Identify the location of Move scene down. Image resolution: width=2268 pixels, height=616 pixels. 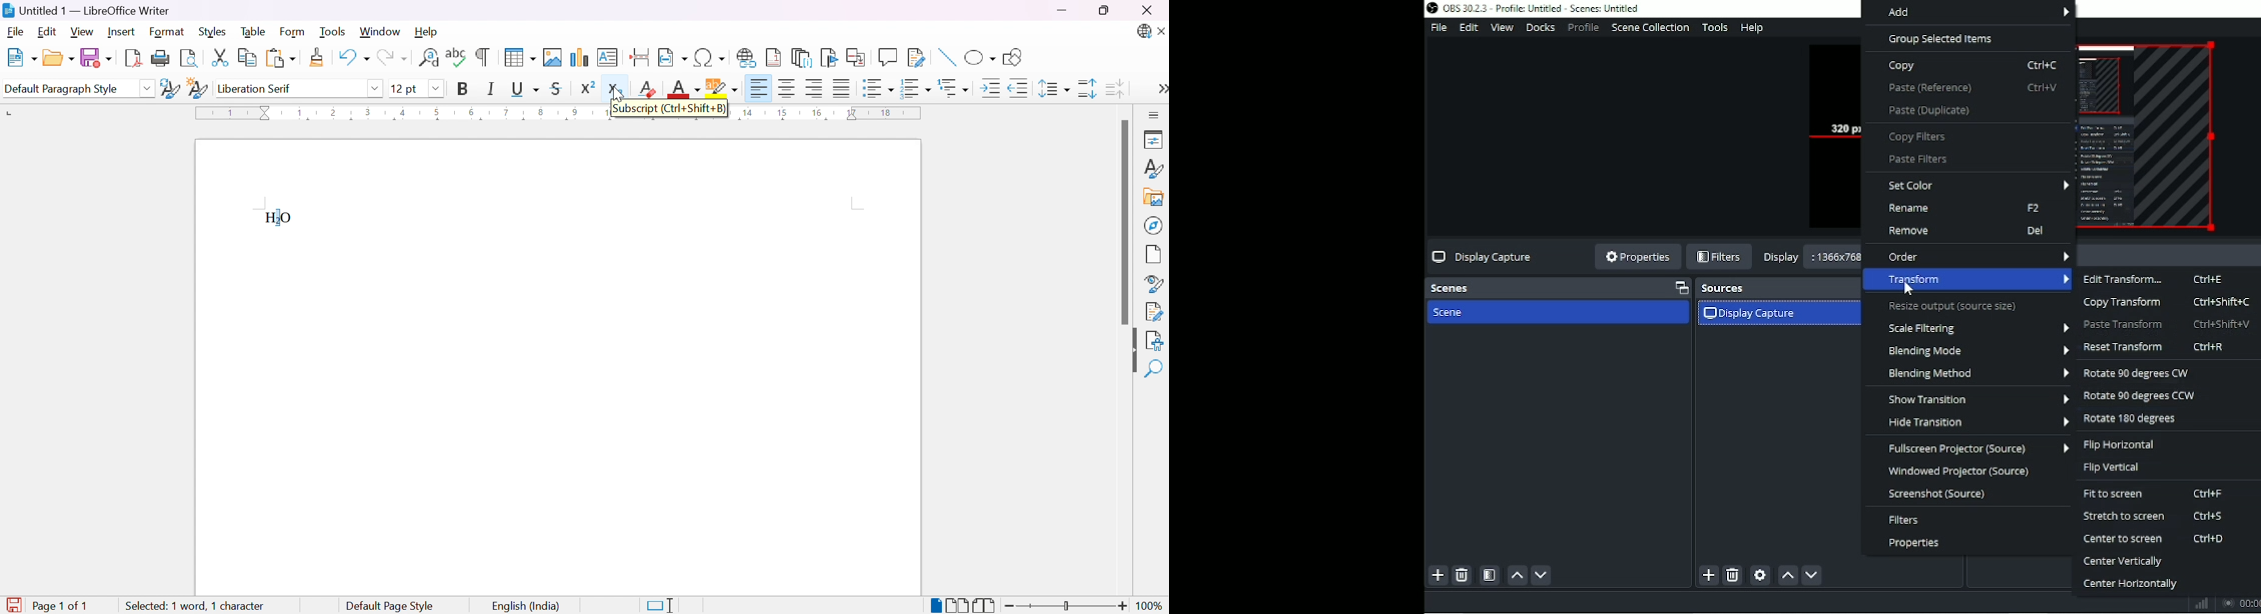
(1543, 575).